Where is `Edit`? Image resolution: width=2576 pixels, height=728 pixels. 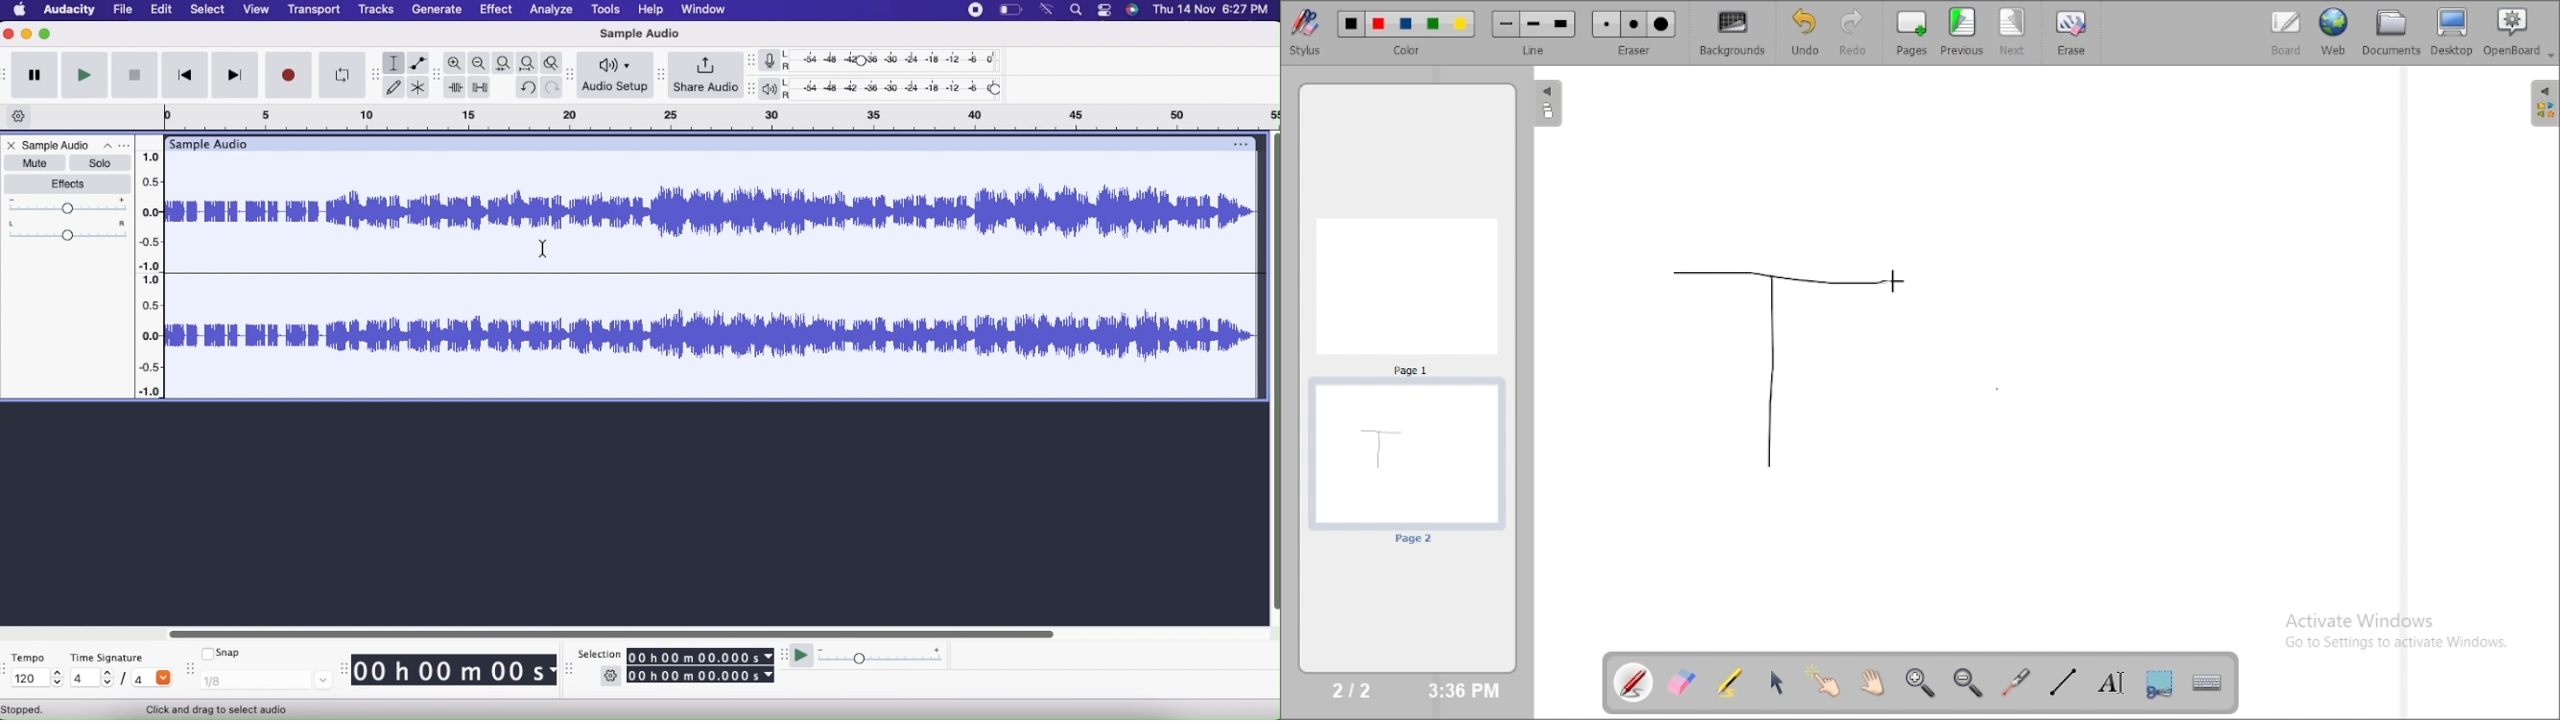 Edit is located at coordinates (163, 10).